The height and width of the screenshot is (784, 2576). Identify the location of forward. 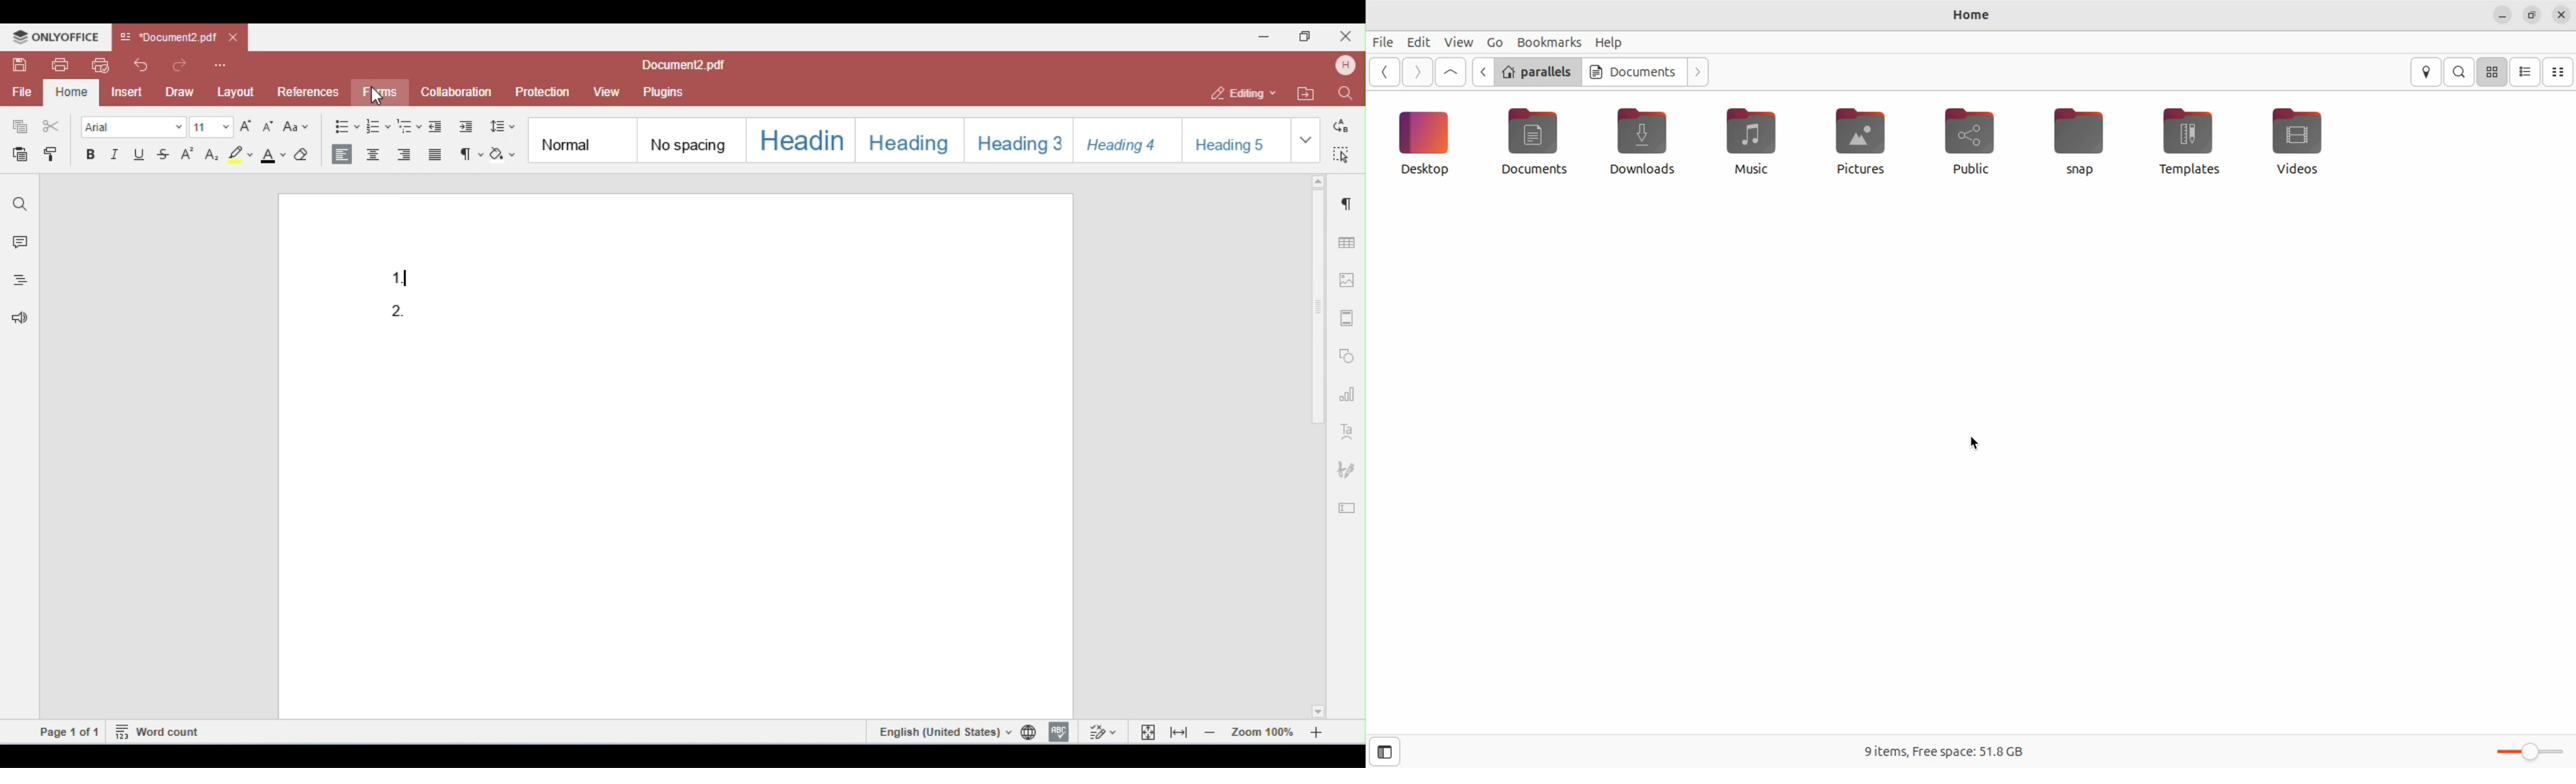
(1420, 72).